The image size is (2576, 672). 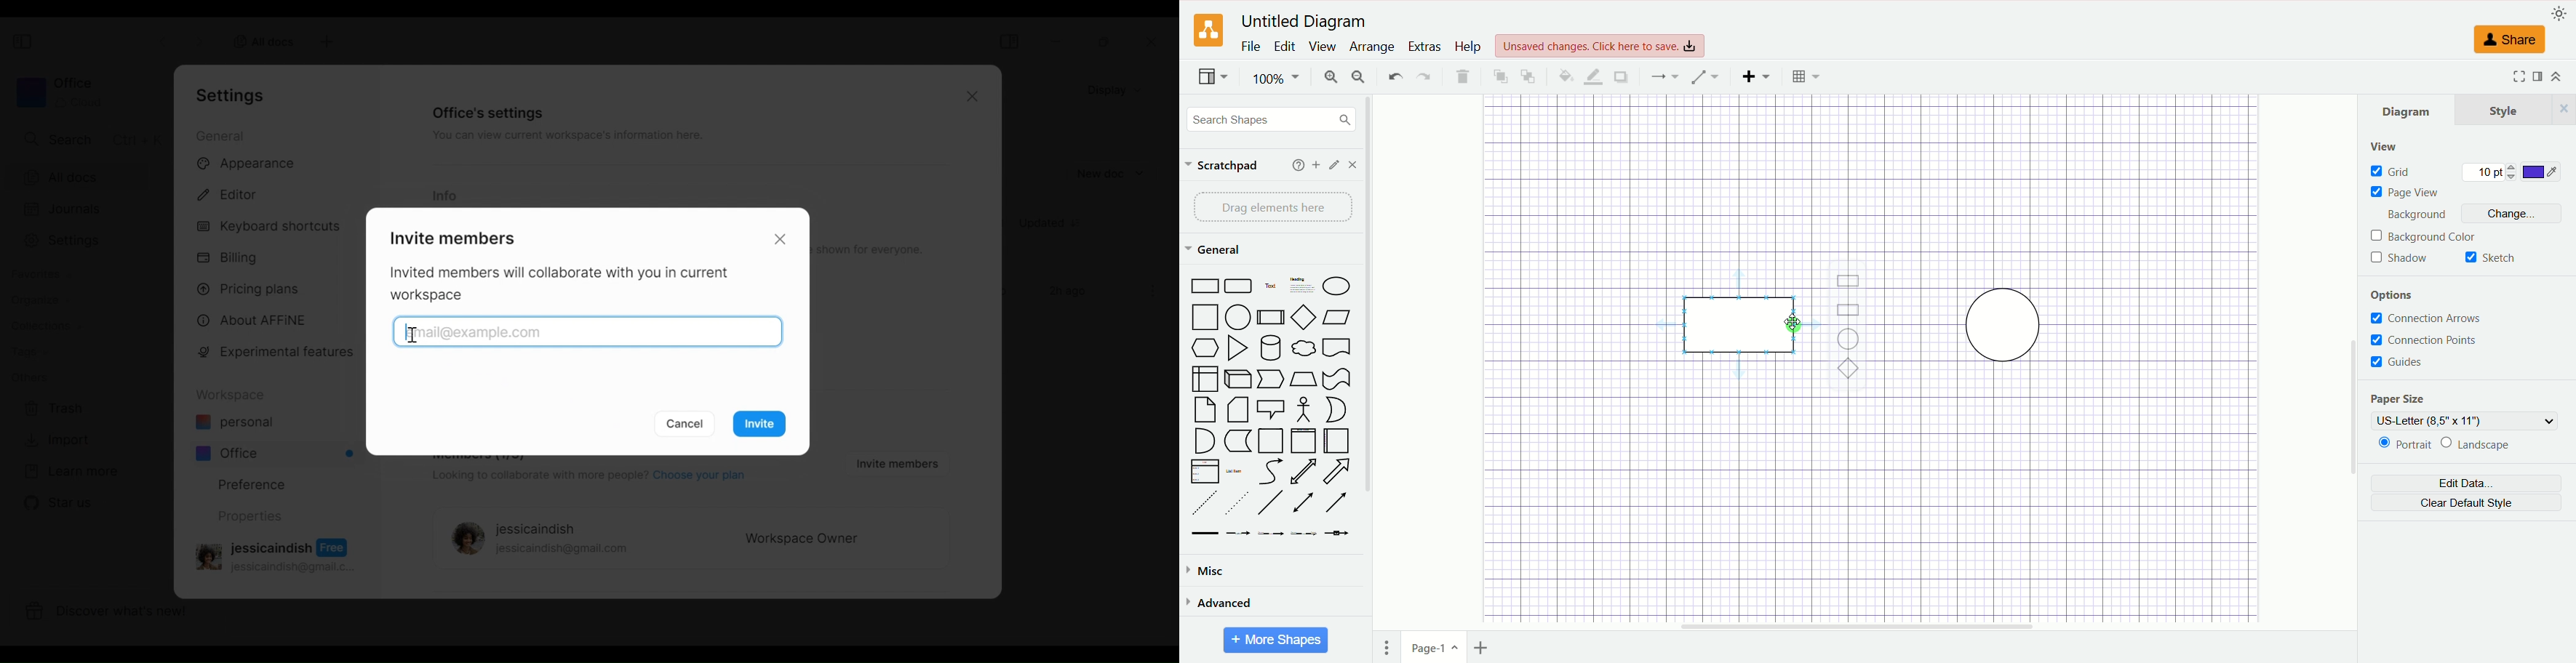 I want to click on Ellipse, so click(x=1336, y=287).